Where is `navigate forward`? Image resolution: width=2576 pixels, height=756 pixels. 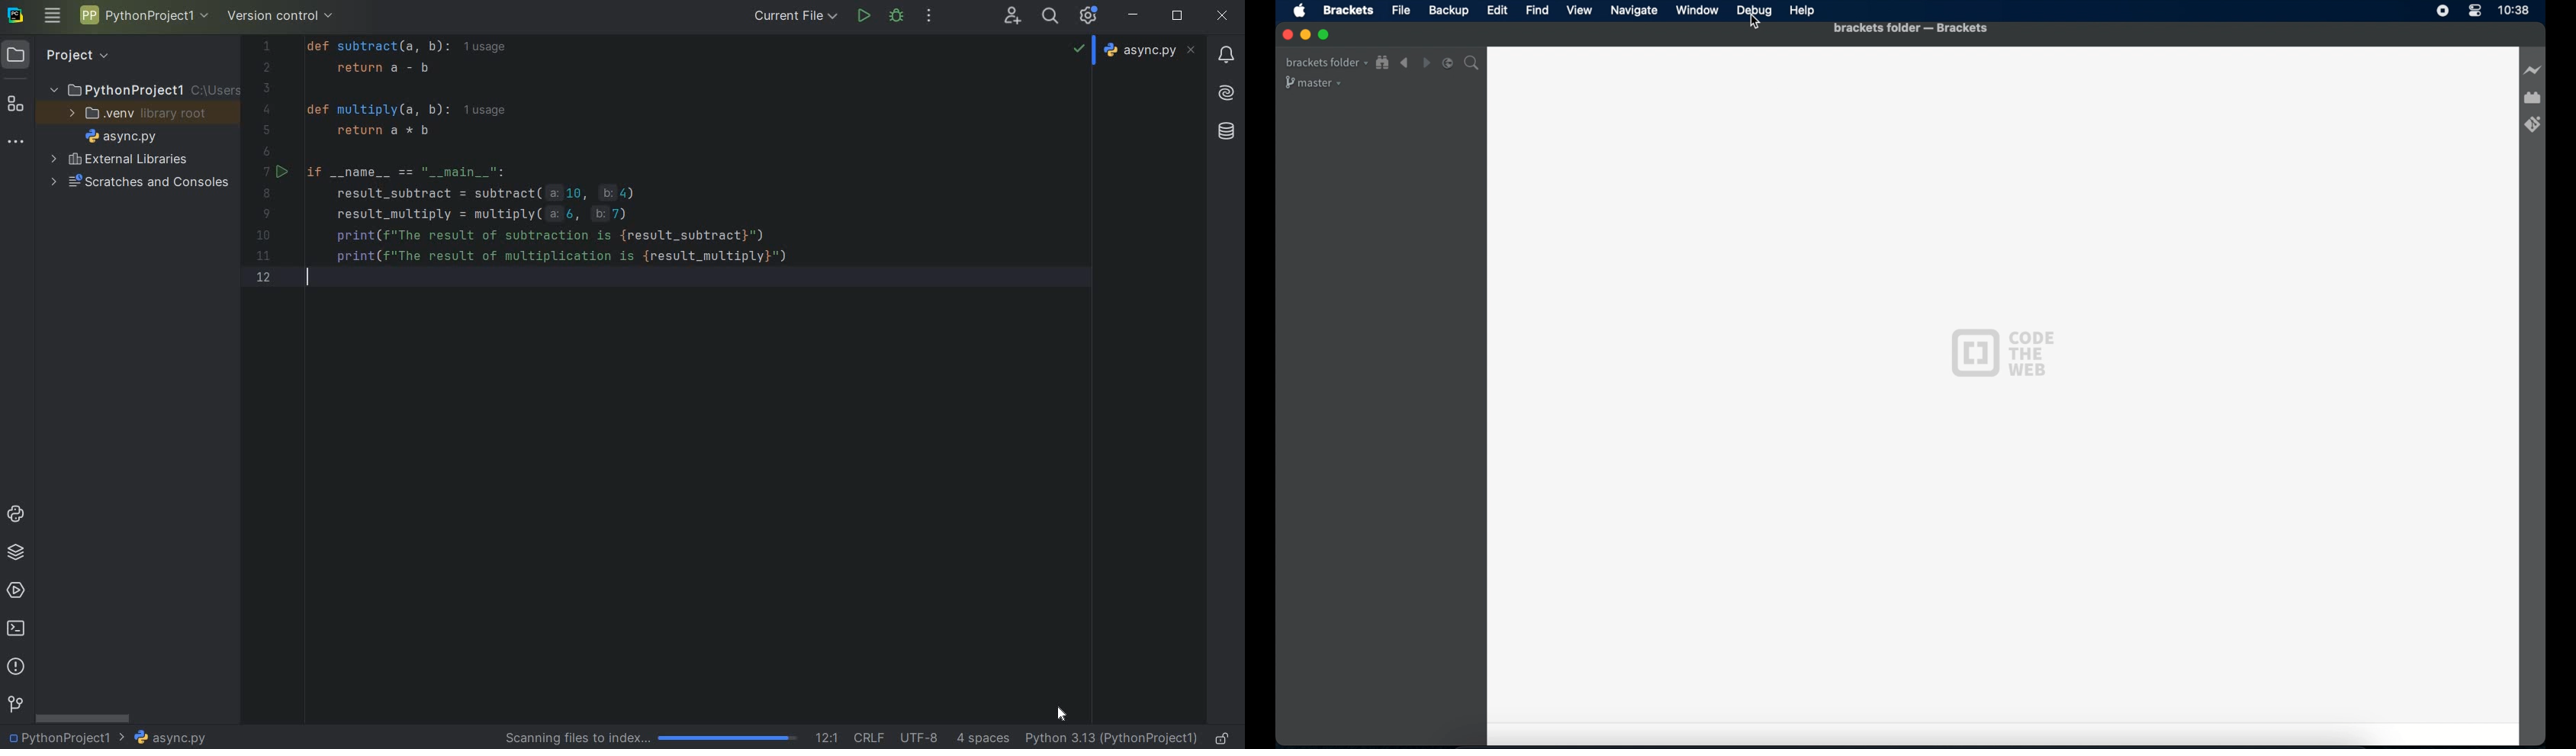 navigate forward is located at coordinates (1426, 63).